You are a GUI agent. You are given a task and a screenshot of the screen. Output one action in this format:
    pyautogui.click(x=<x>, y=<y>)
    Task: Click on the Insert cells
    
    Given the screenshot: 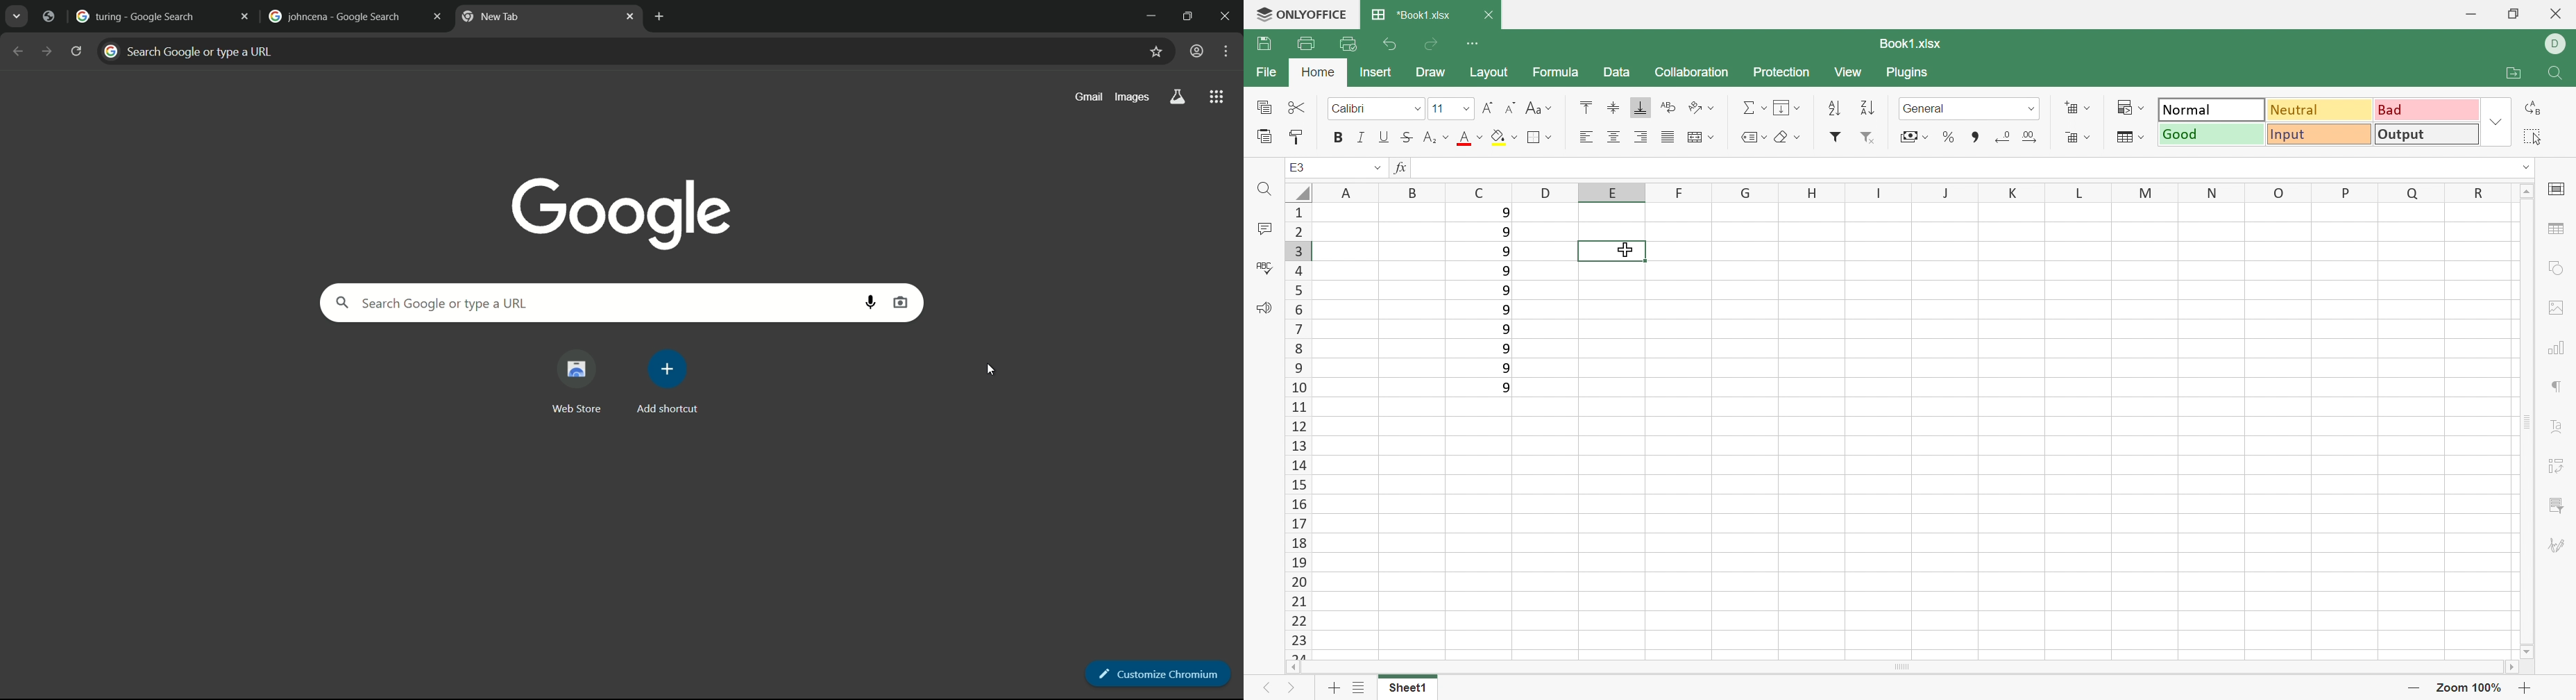 What is the action you would take?
    pyautogui.click(x=2078, y=107)
    